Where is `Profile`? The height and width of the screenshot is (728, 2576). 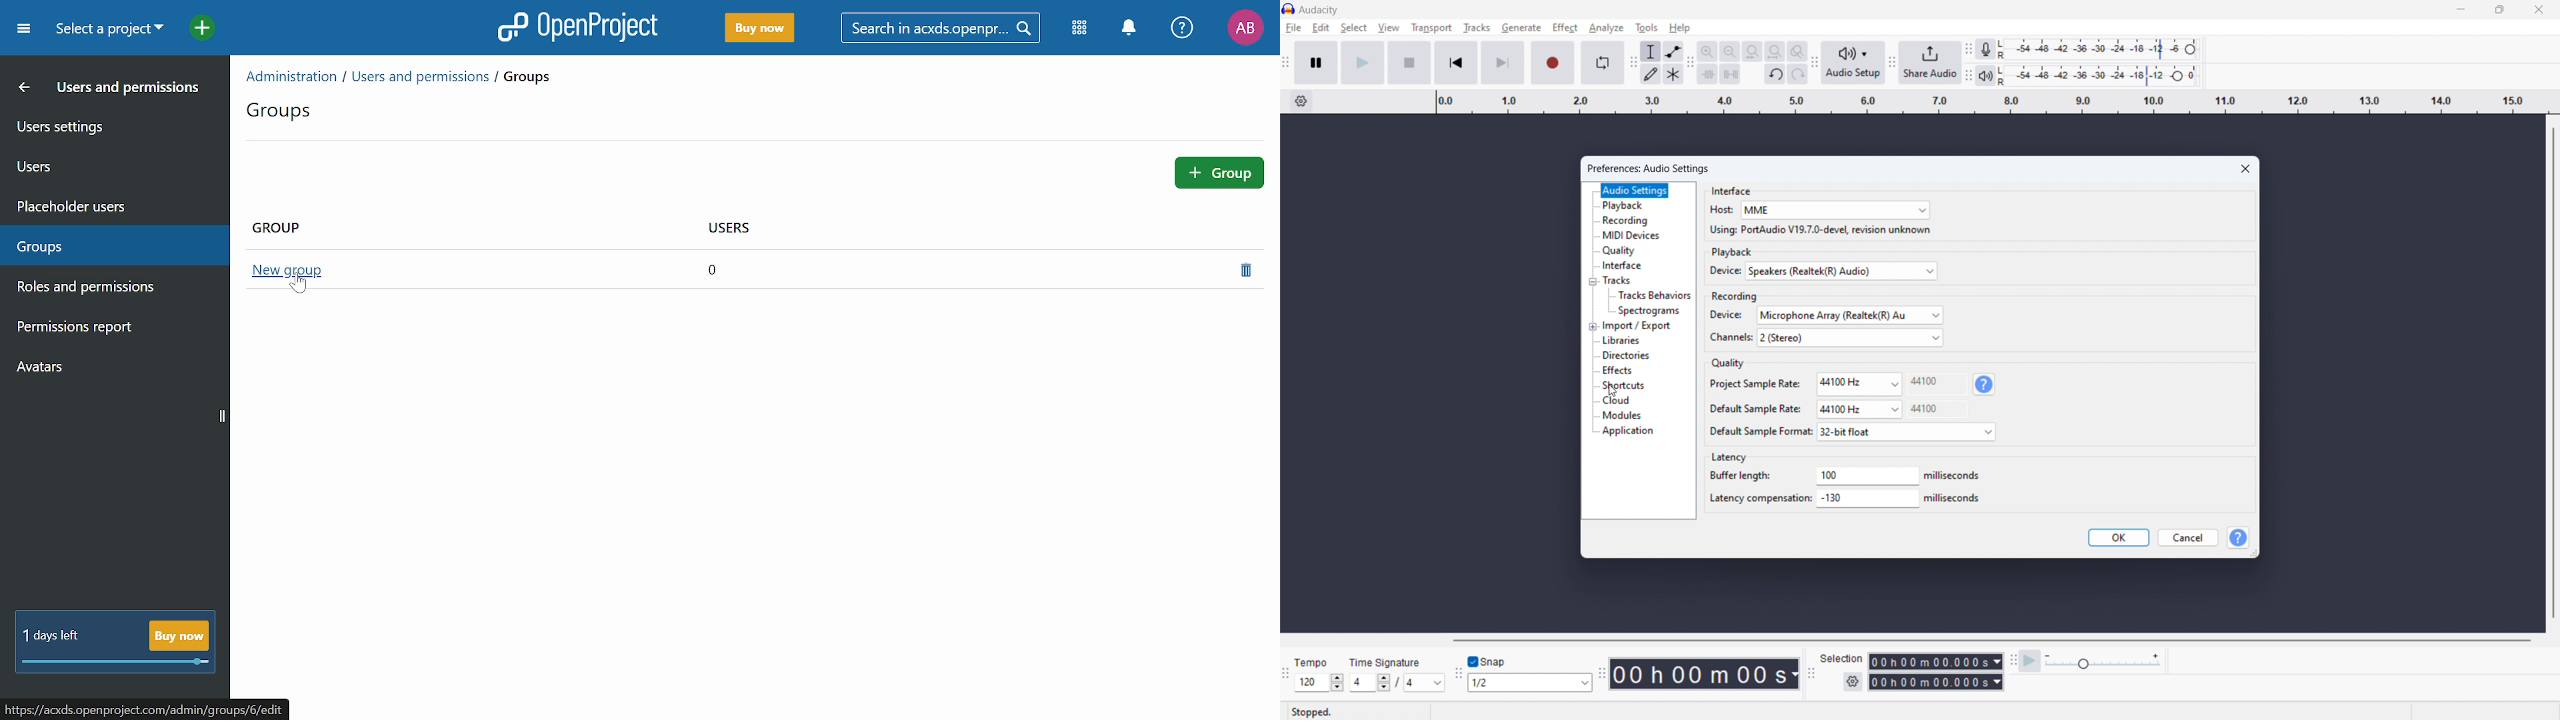 Profile is located at coordinates (1245, 27).